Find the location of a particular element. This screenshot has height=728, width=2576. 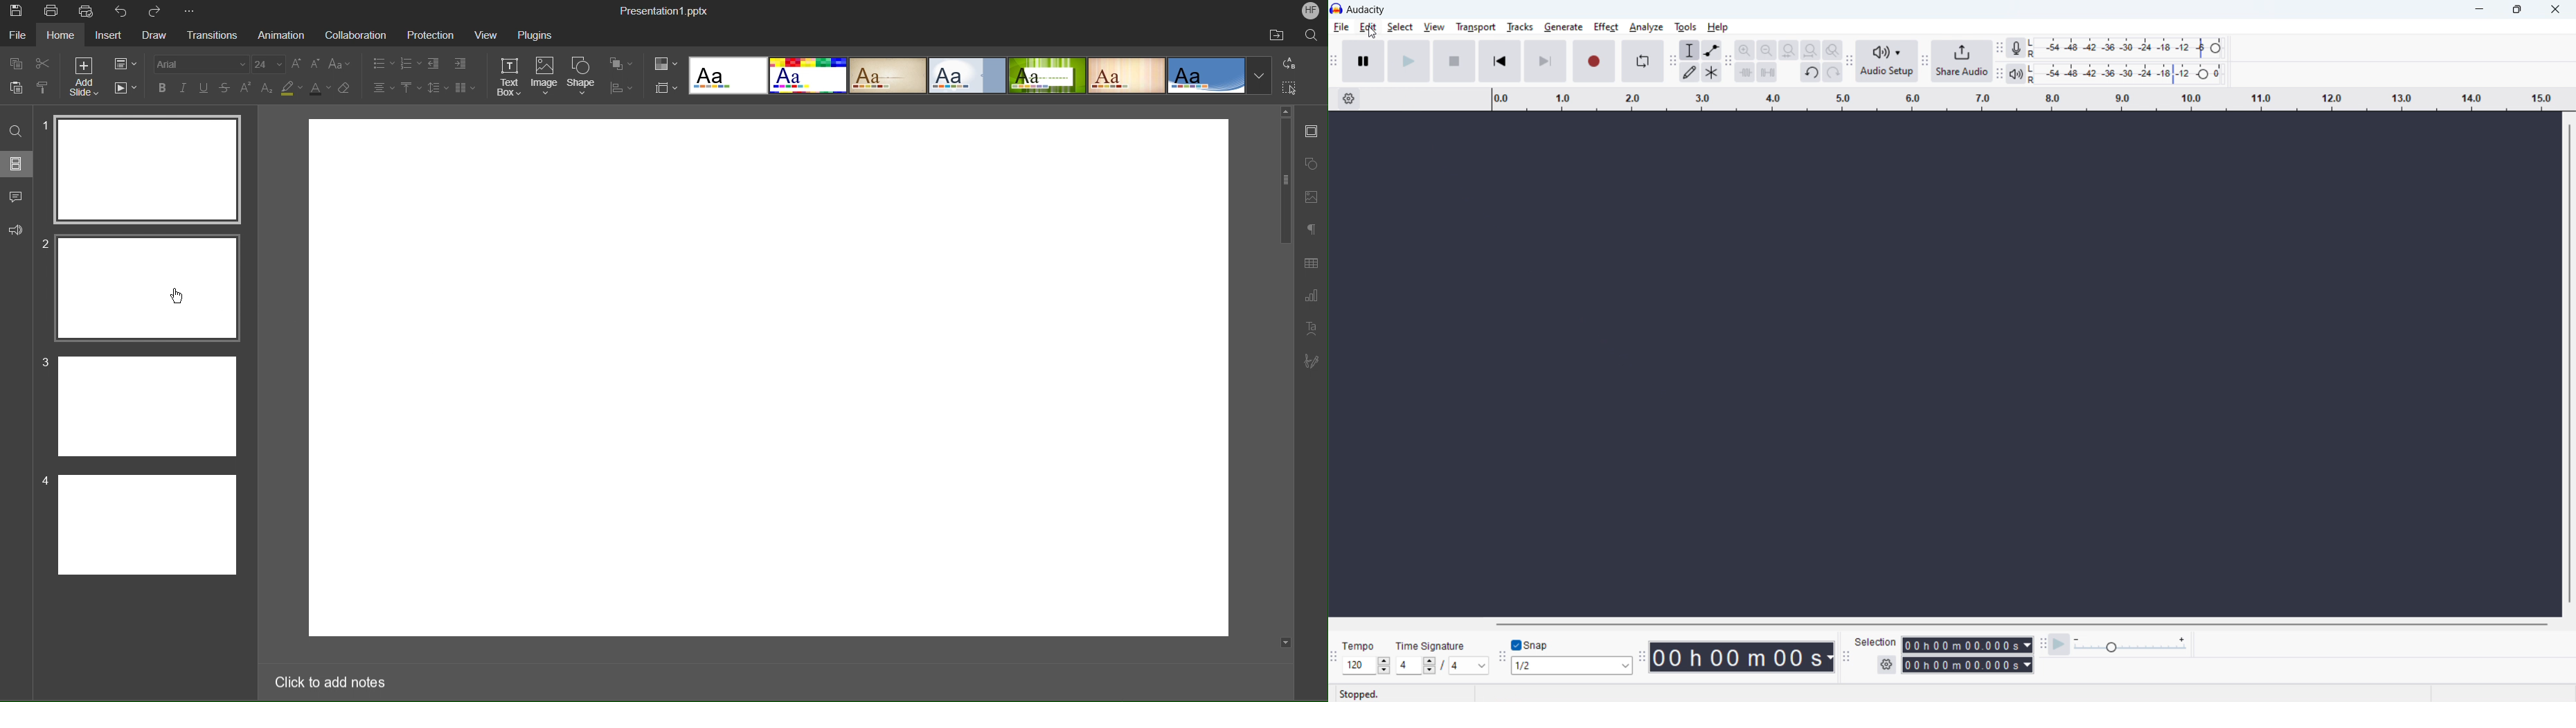

Redo is located at coordinates (156, 11).